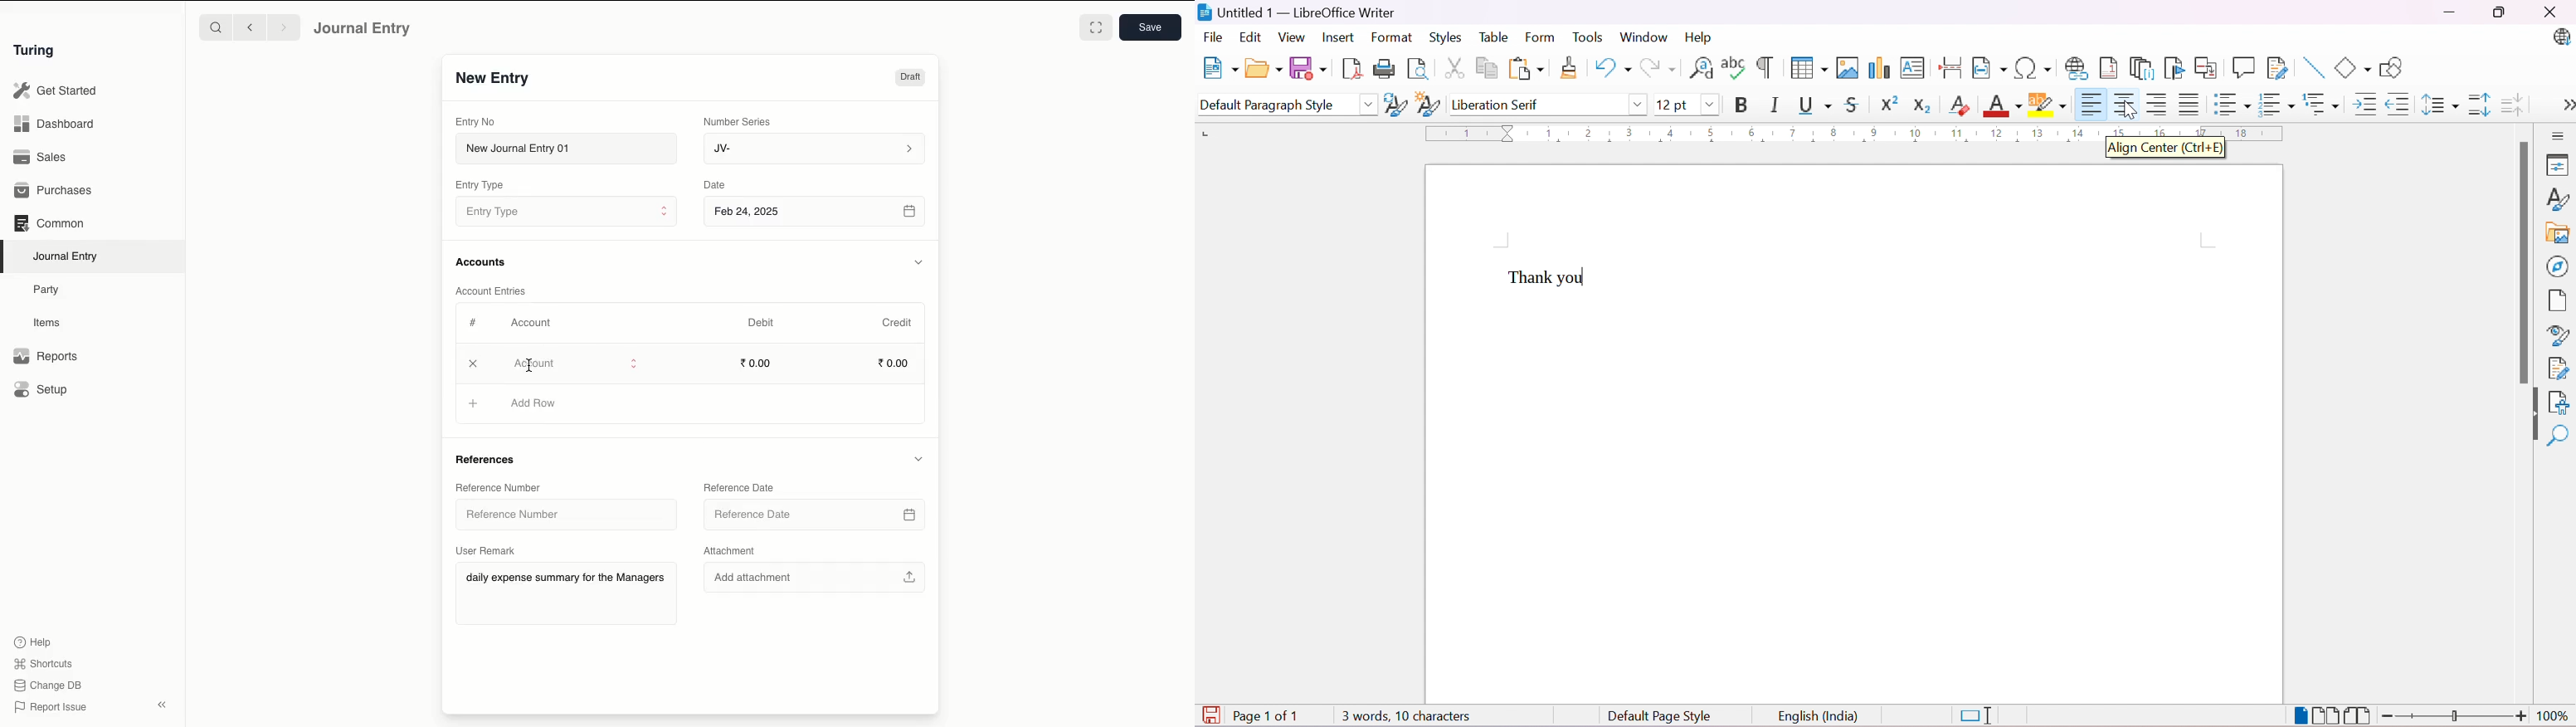  What do you see at coordinates (285, 27) in the screenshot?
I see `Forward` at bounding box center [285, 27].